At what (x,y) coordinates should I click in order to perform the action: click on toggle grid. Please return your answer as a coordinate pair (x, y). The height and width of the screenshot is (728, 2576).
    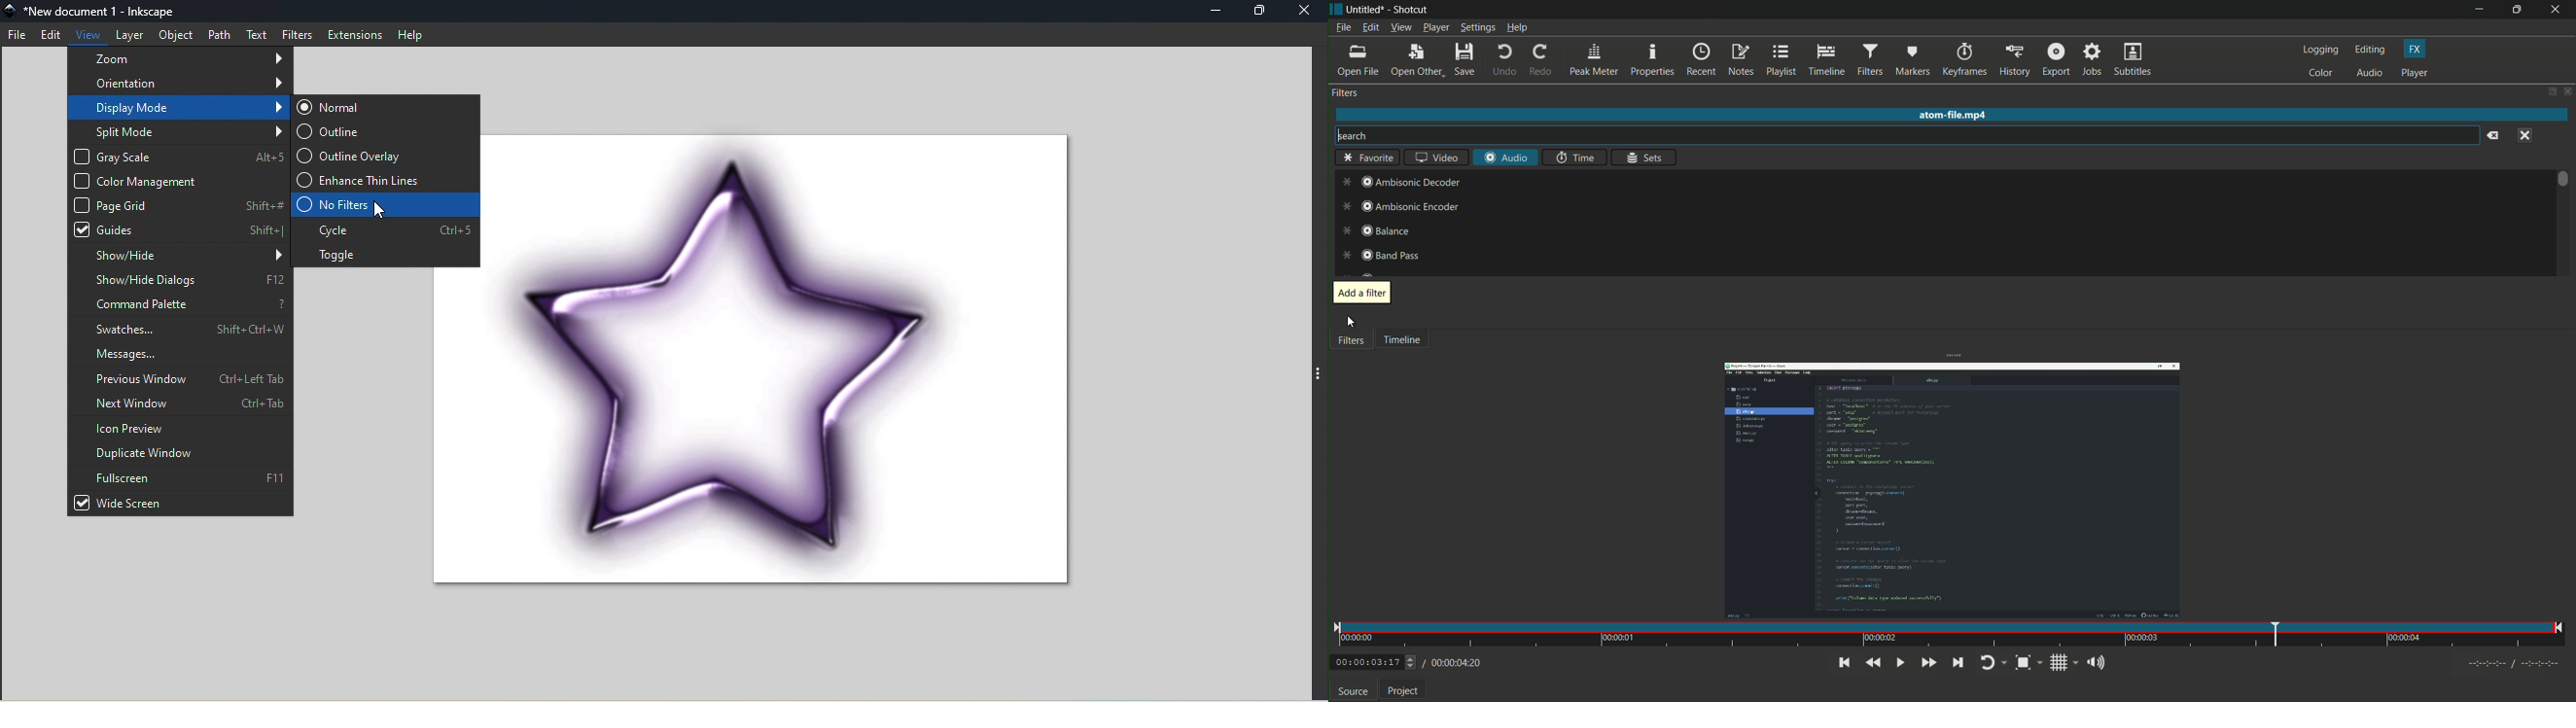
    Looking at the image, I should click on (2064, 662).